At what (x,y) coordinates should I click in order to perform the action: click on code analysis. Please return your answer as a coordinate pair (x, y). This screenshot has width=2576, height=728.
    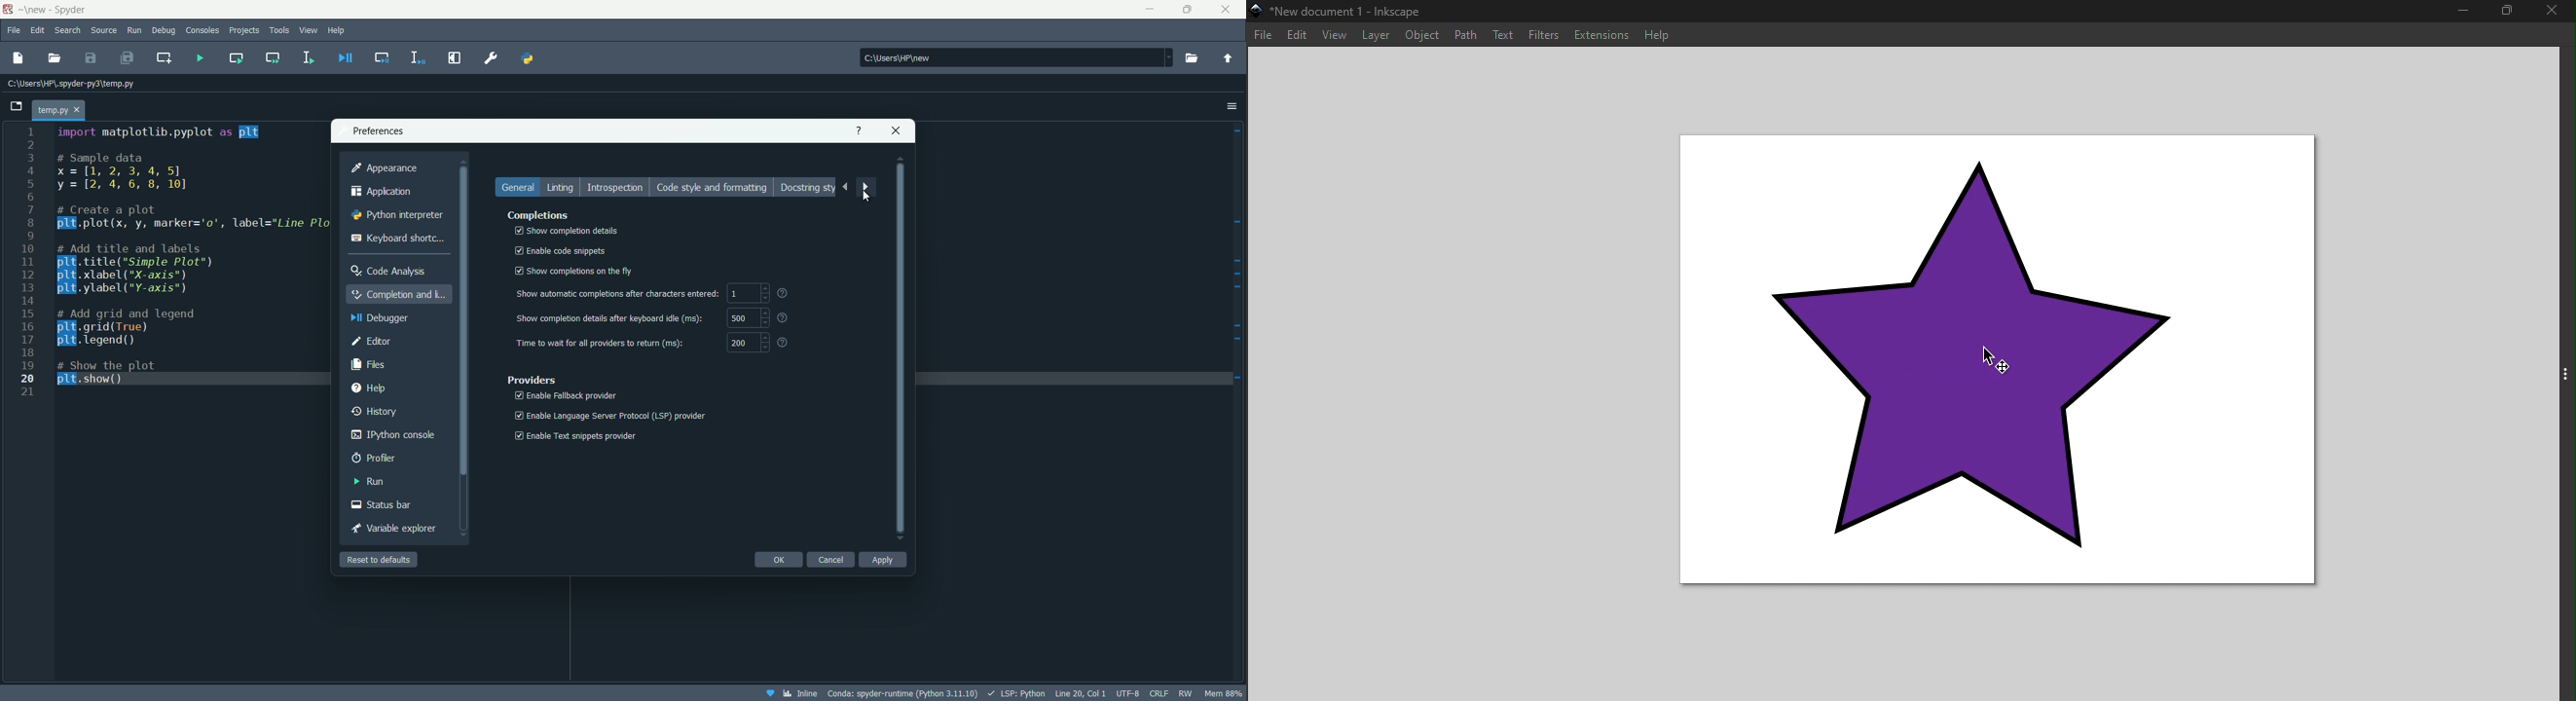
    Looking at the image, I should click on (388, 271).